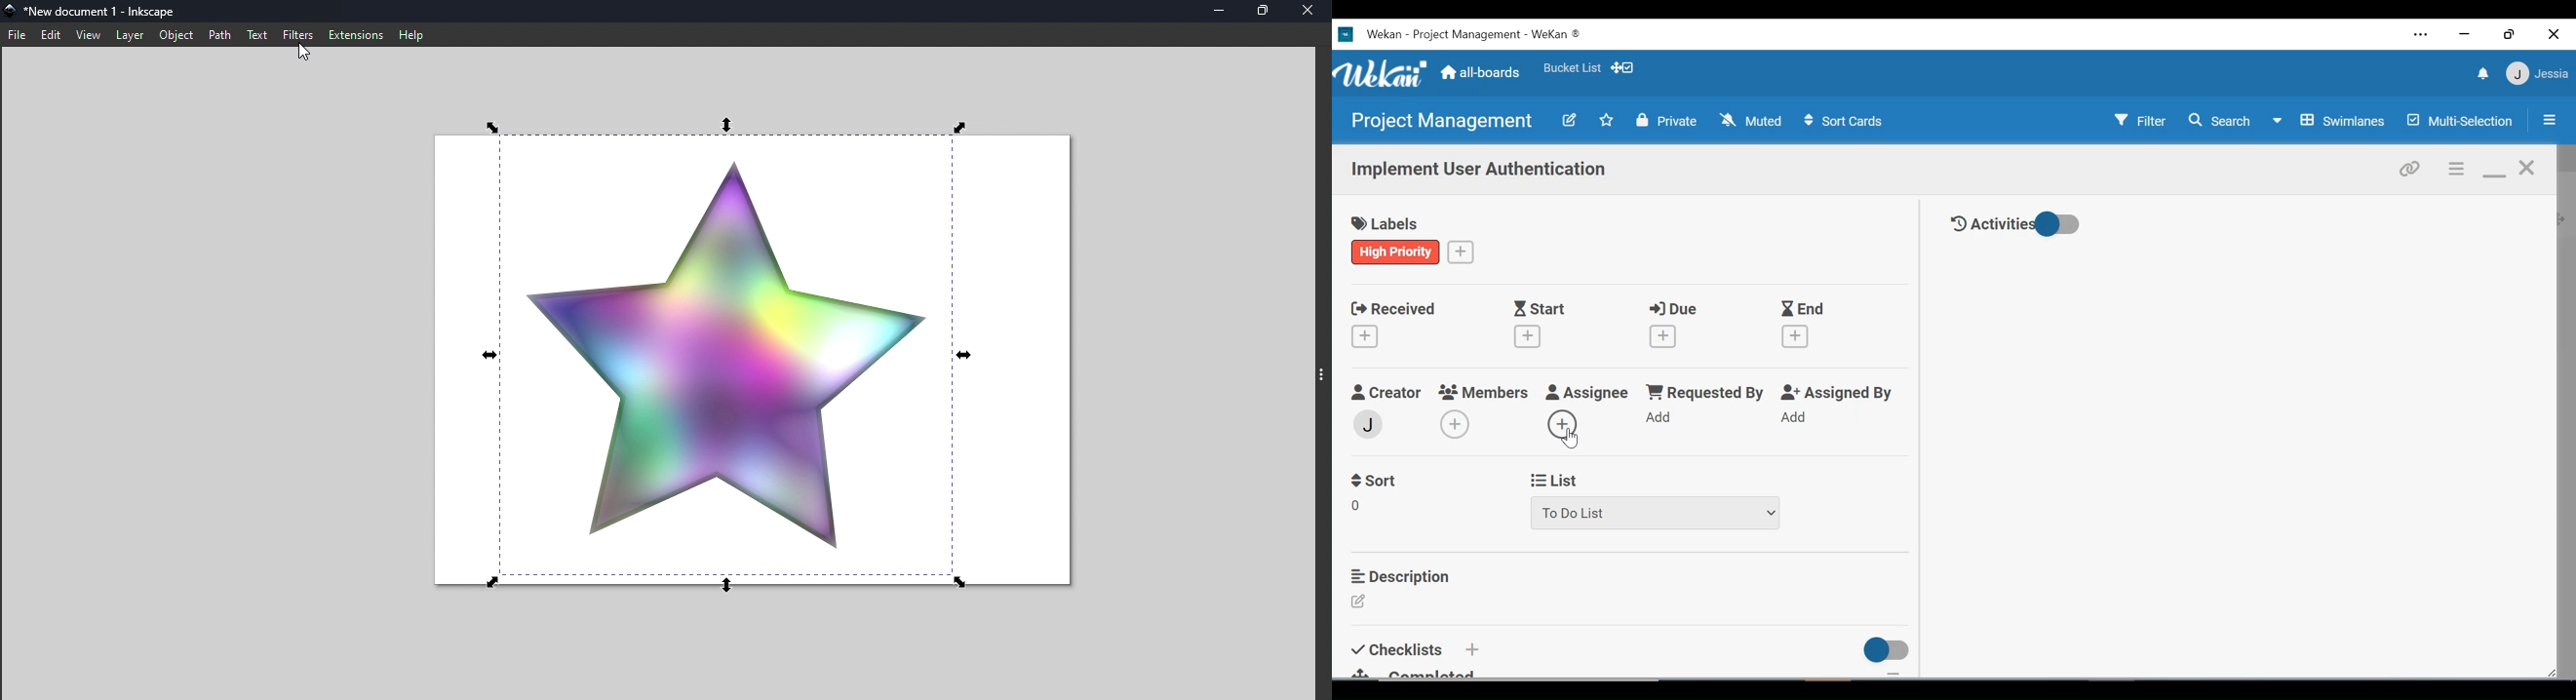  I want to click on high priority, so click(1396, 251).